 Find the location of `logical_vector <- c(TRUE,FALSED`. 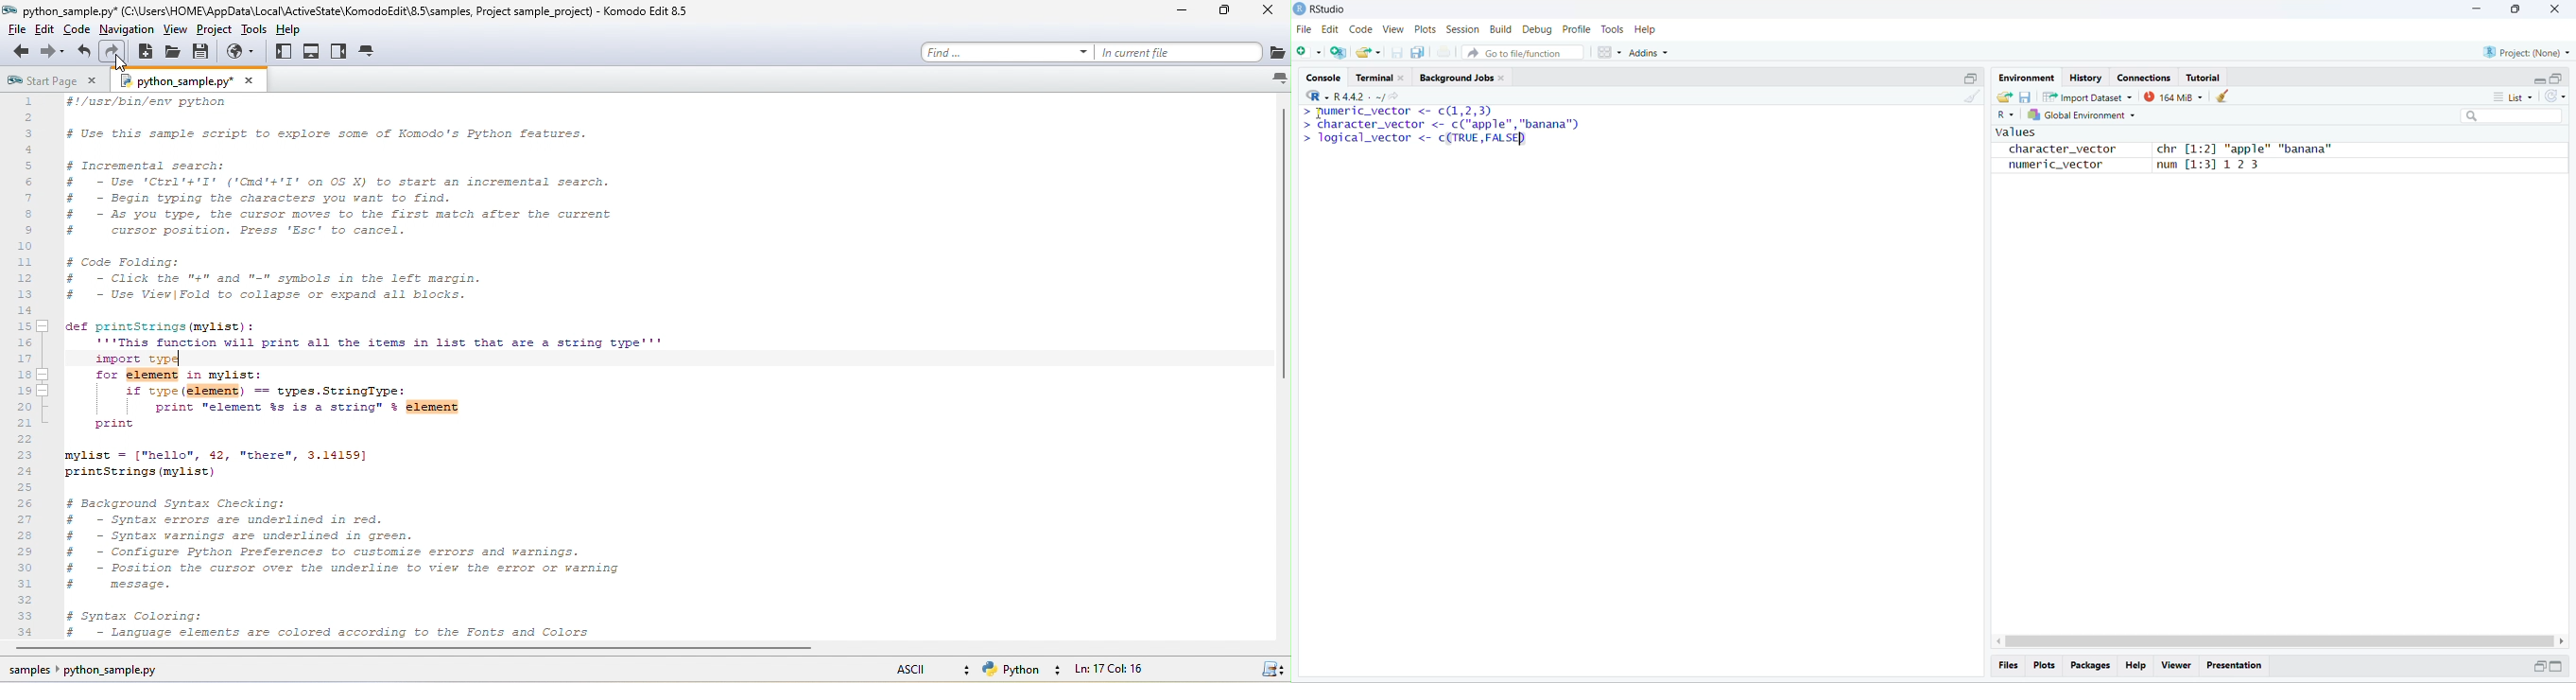

logical_vector <- c(TRUE,FALSED is located at coordinates (1413, 138).